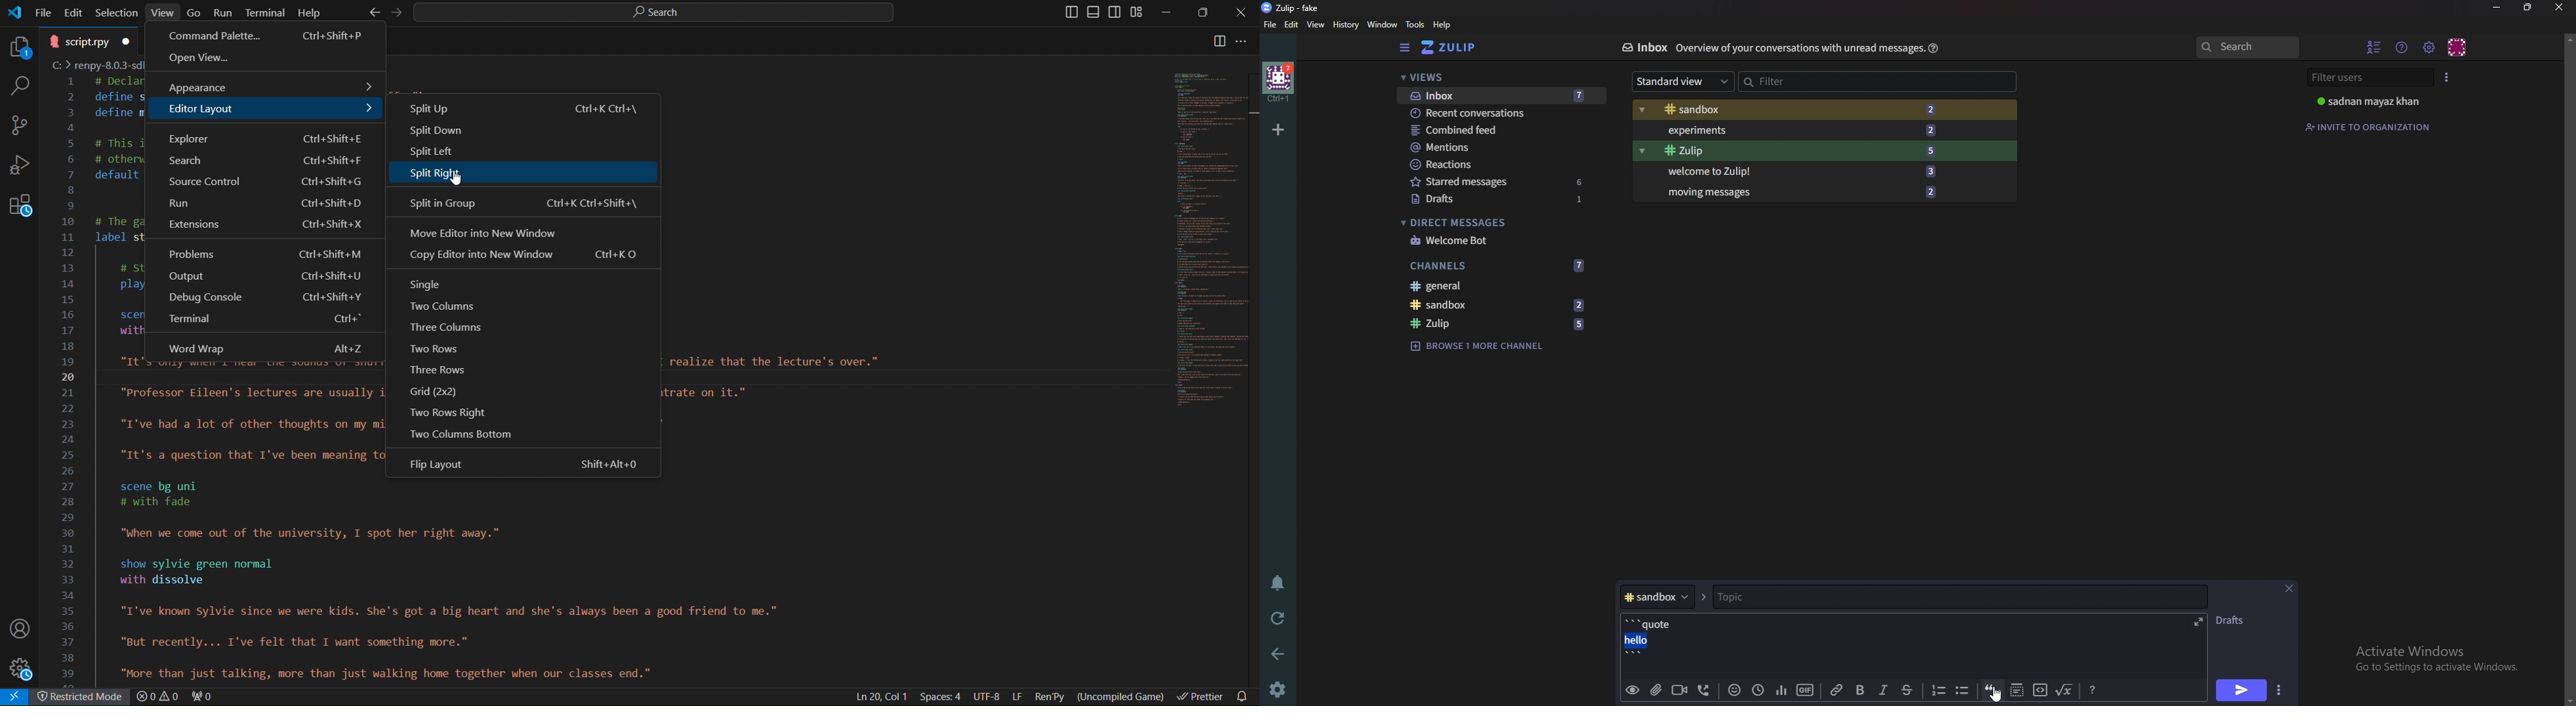 This screenshot has height=728, width=2576. Describe the element at coordinates (2235, 620) in the screenshot. I see `DRAFTS` at that location.